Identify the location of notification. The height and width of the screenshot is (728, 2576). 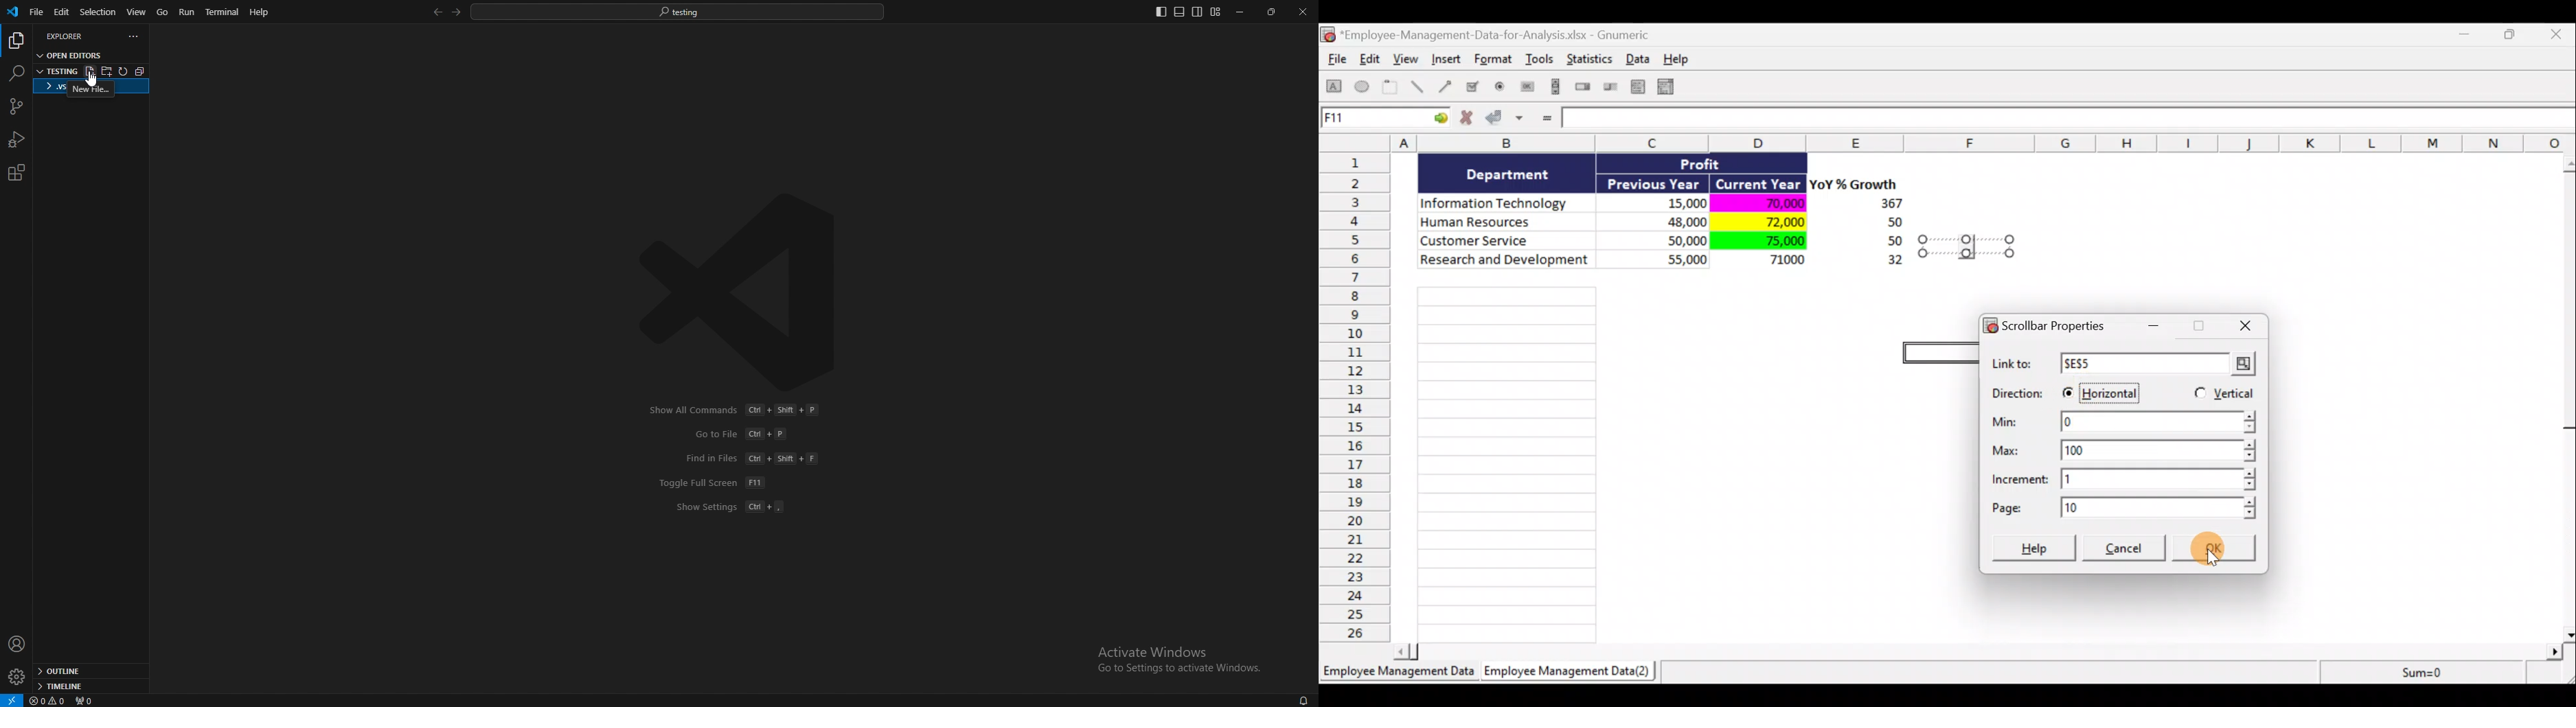
(1302, 700).